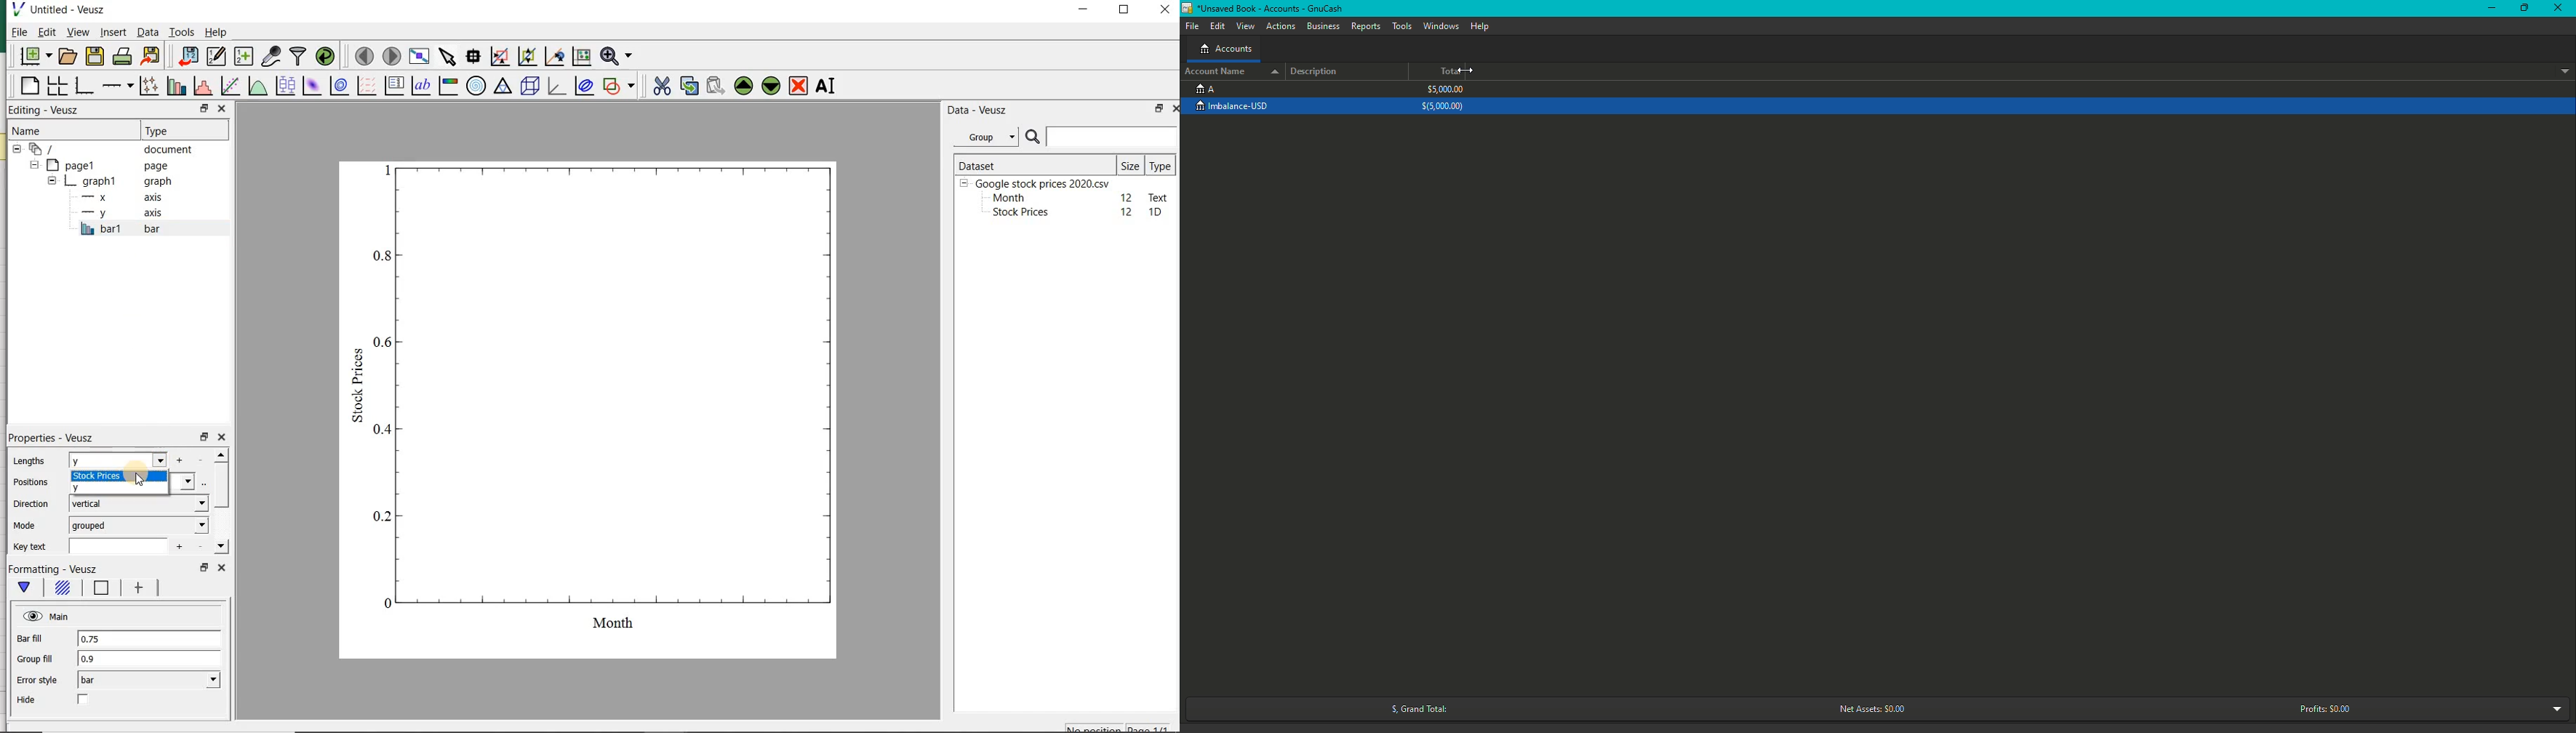 The image size is (2576, 756). What do you see at coordinates (1404, 26) in the screenshot?
I see `Tools` at bounding box center [1404, 26].